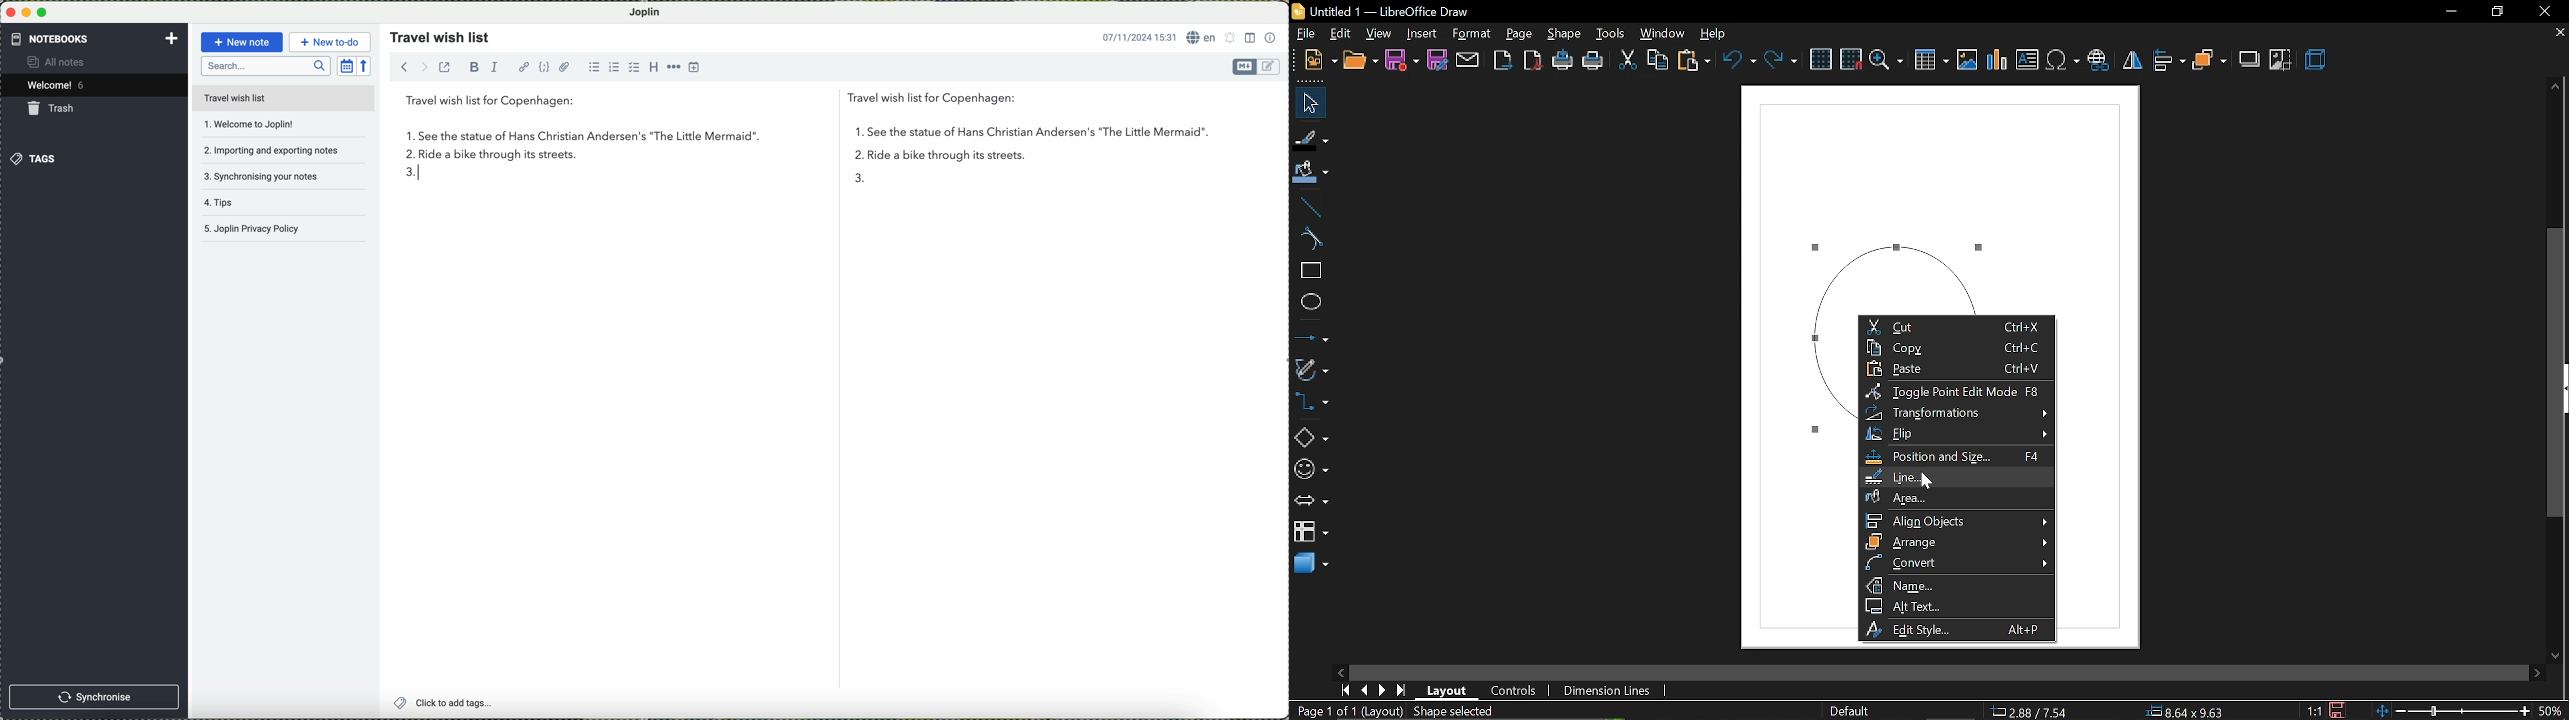 The width and height of the screenshot is (2576, 728). What do you see at coordinates (35, 159) in the screenshot?
I see `tags` at bounding box center [35, 159].